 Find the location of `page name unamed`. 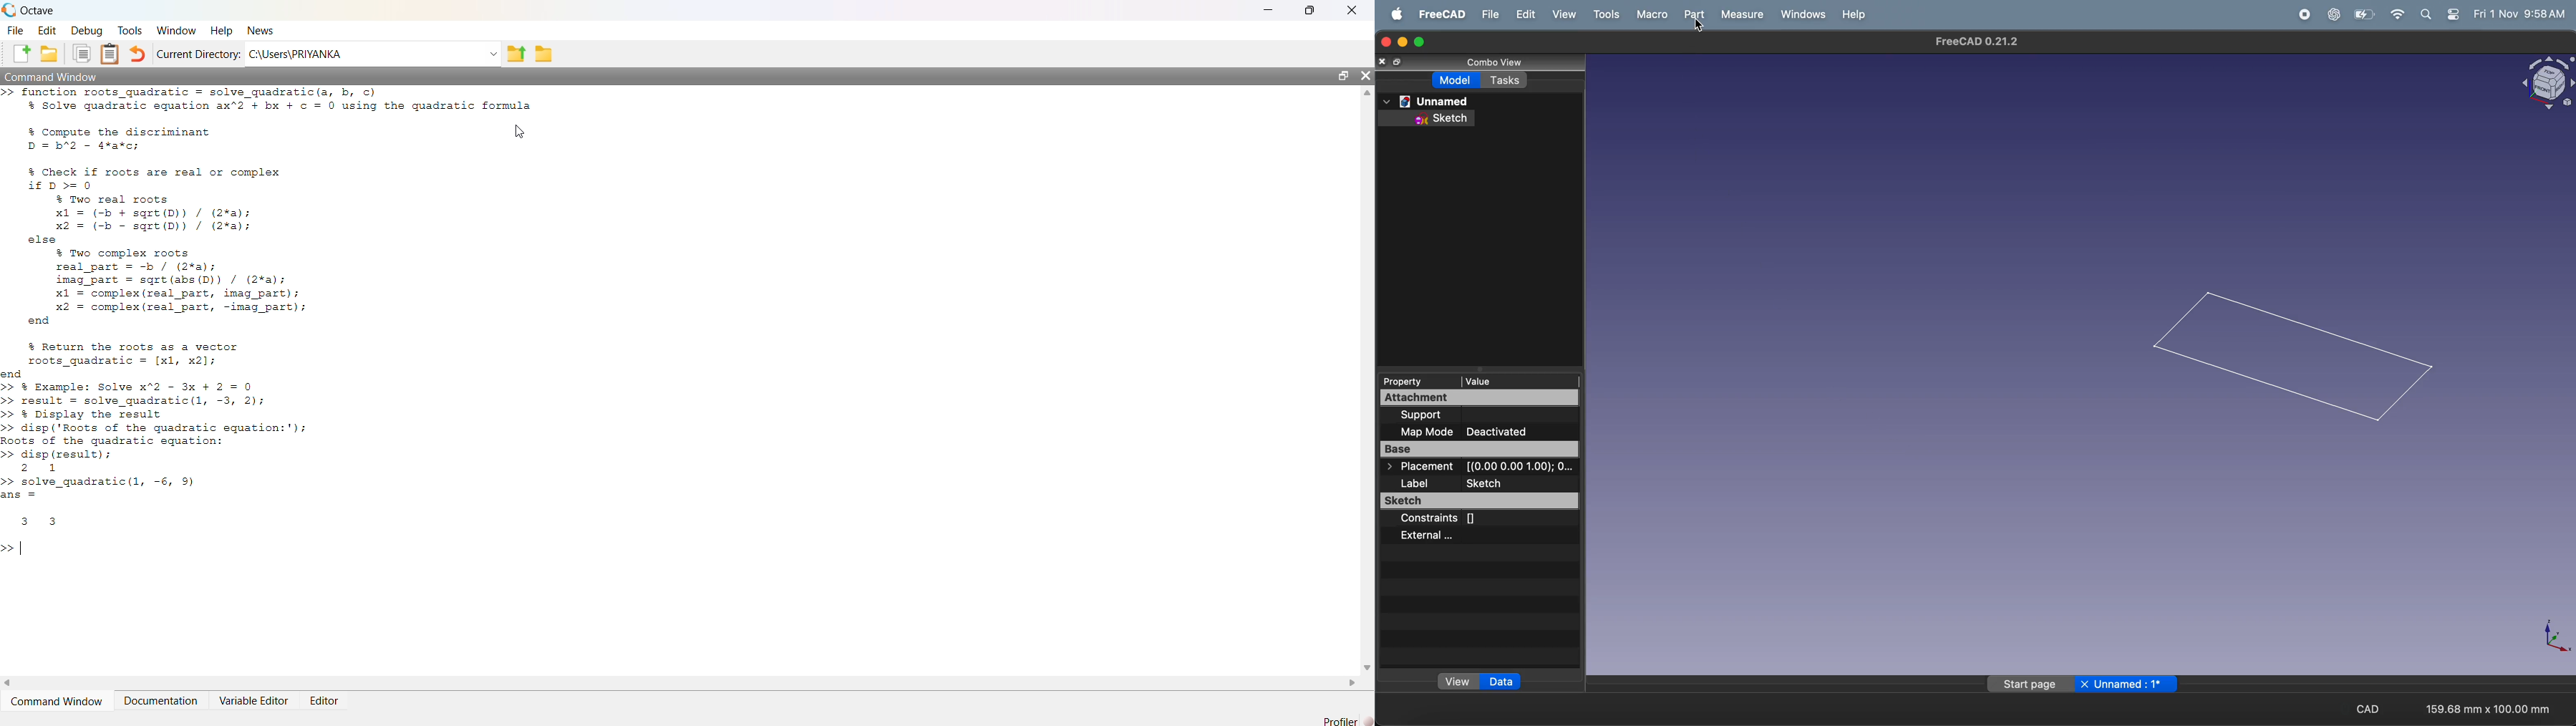

page name unamed is located at coordinates (2085, 683).